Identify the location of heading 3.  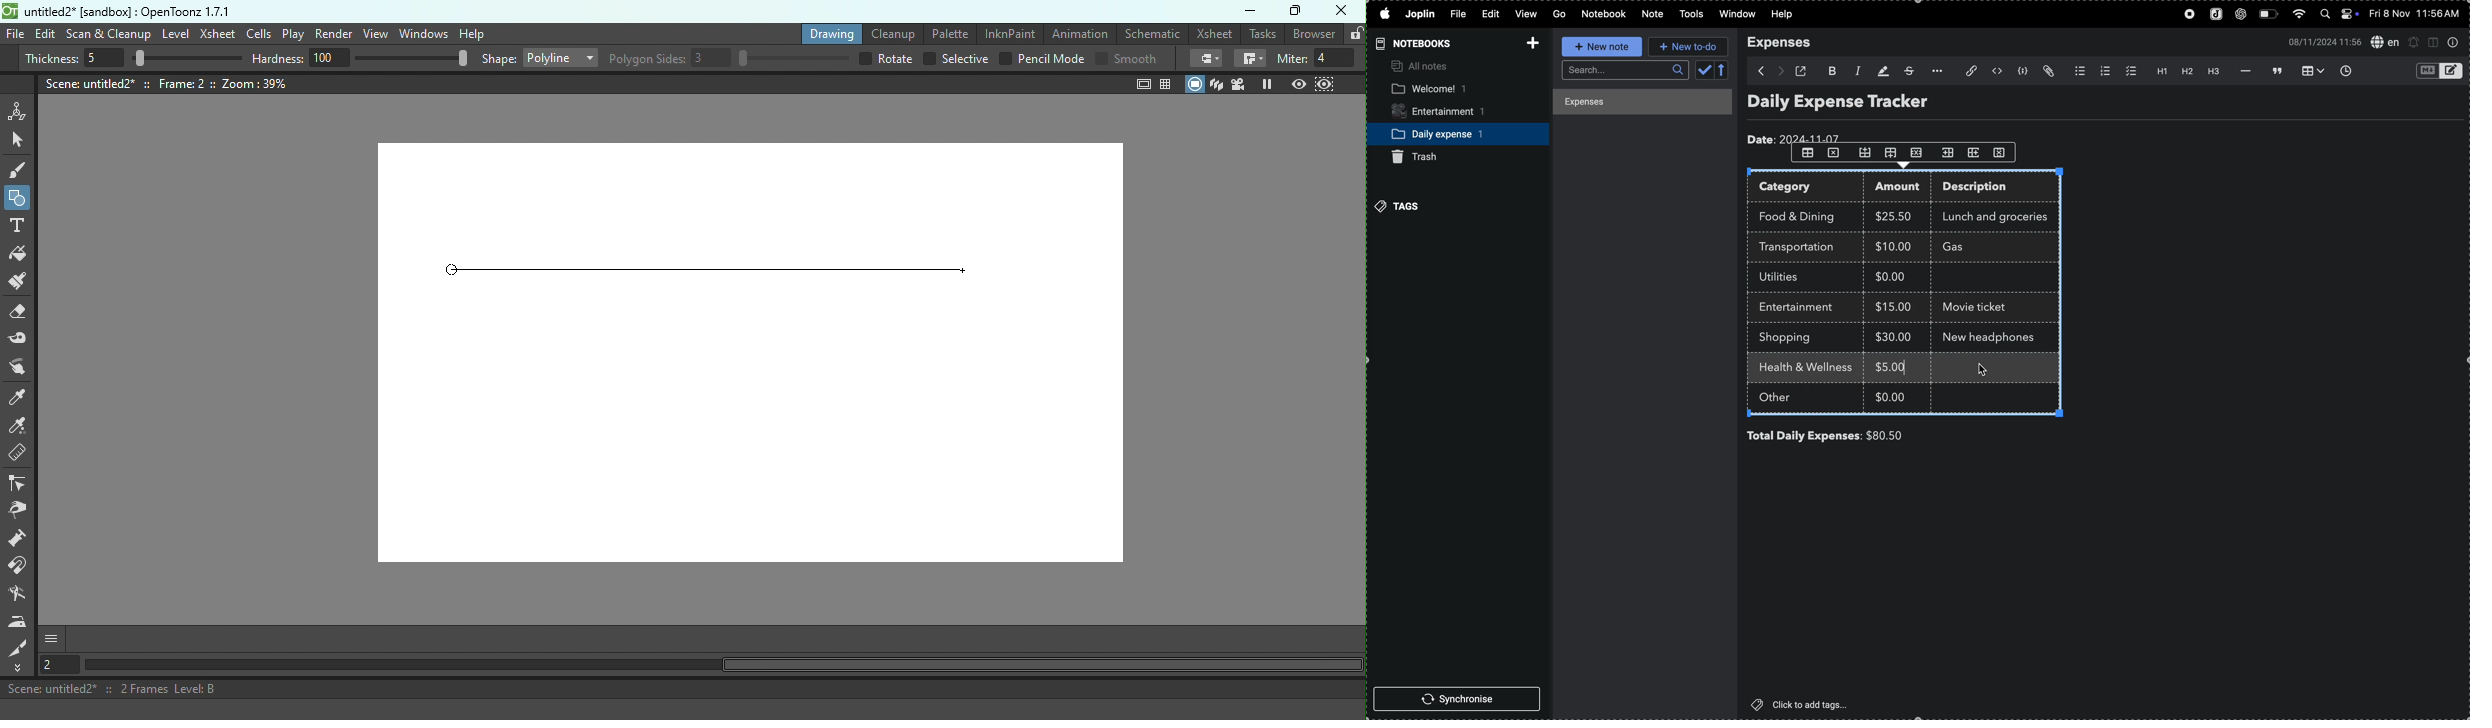
(2214, 73).